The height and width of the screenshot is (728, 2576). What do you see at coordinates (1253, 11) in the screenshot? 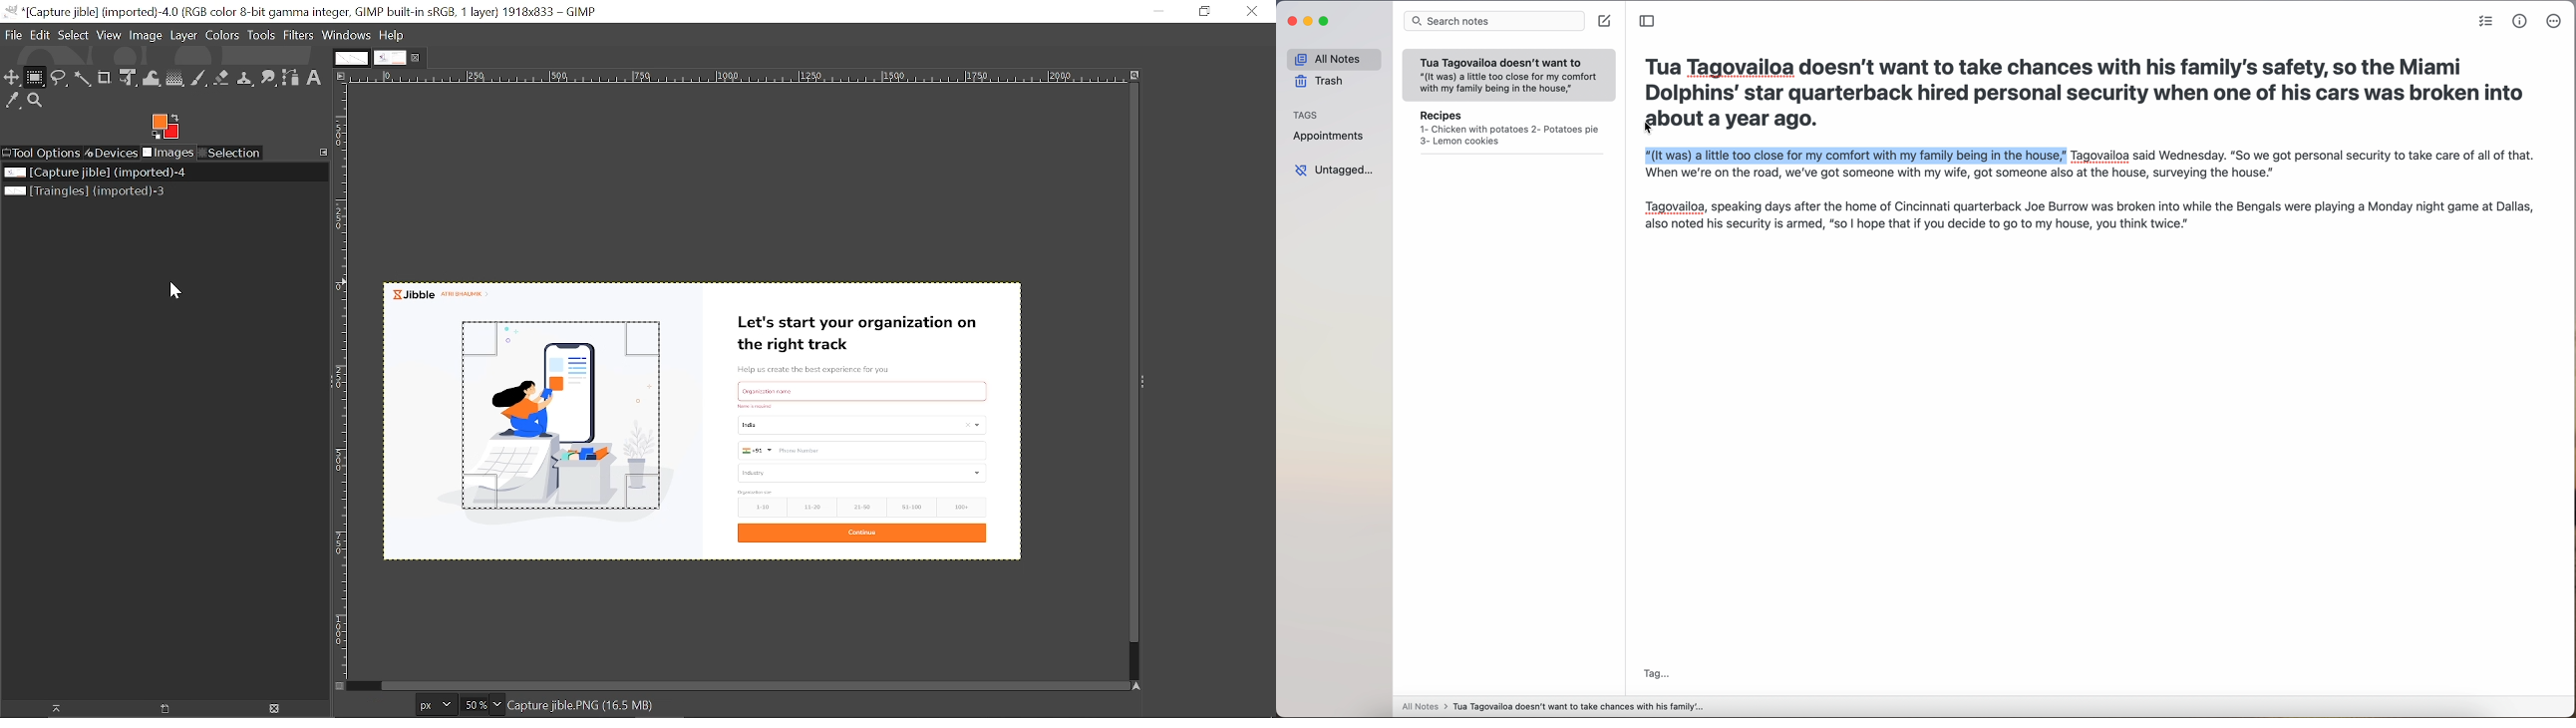
I see `Close window` at bounding box center [1253, 11].